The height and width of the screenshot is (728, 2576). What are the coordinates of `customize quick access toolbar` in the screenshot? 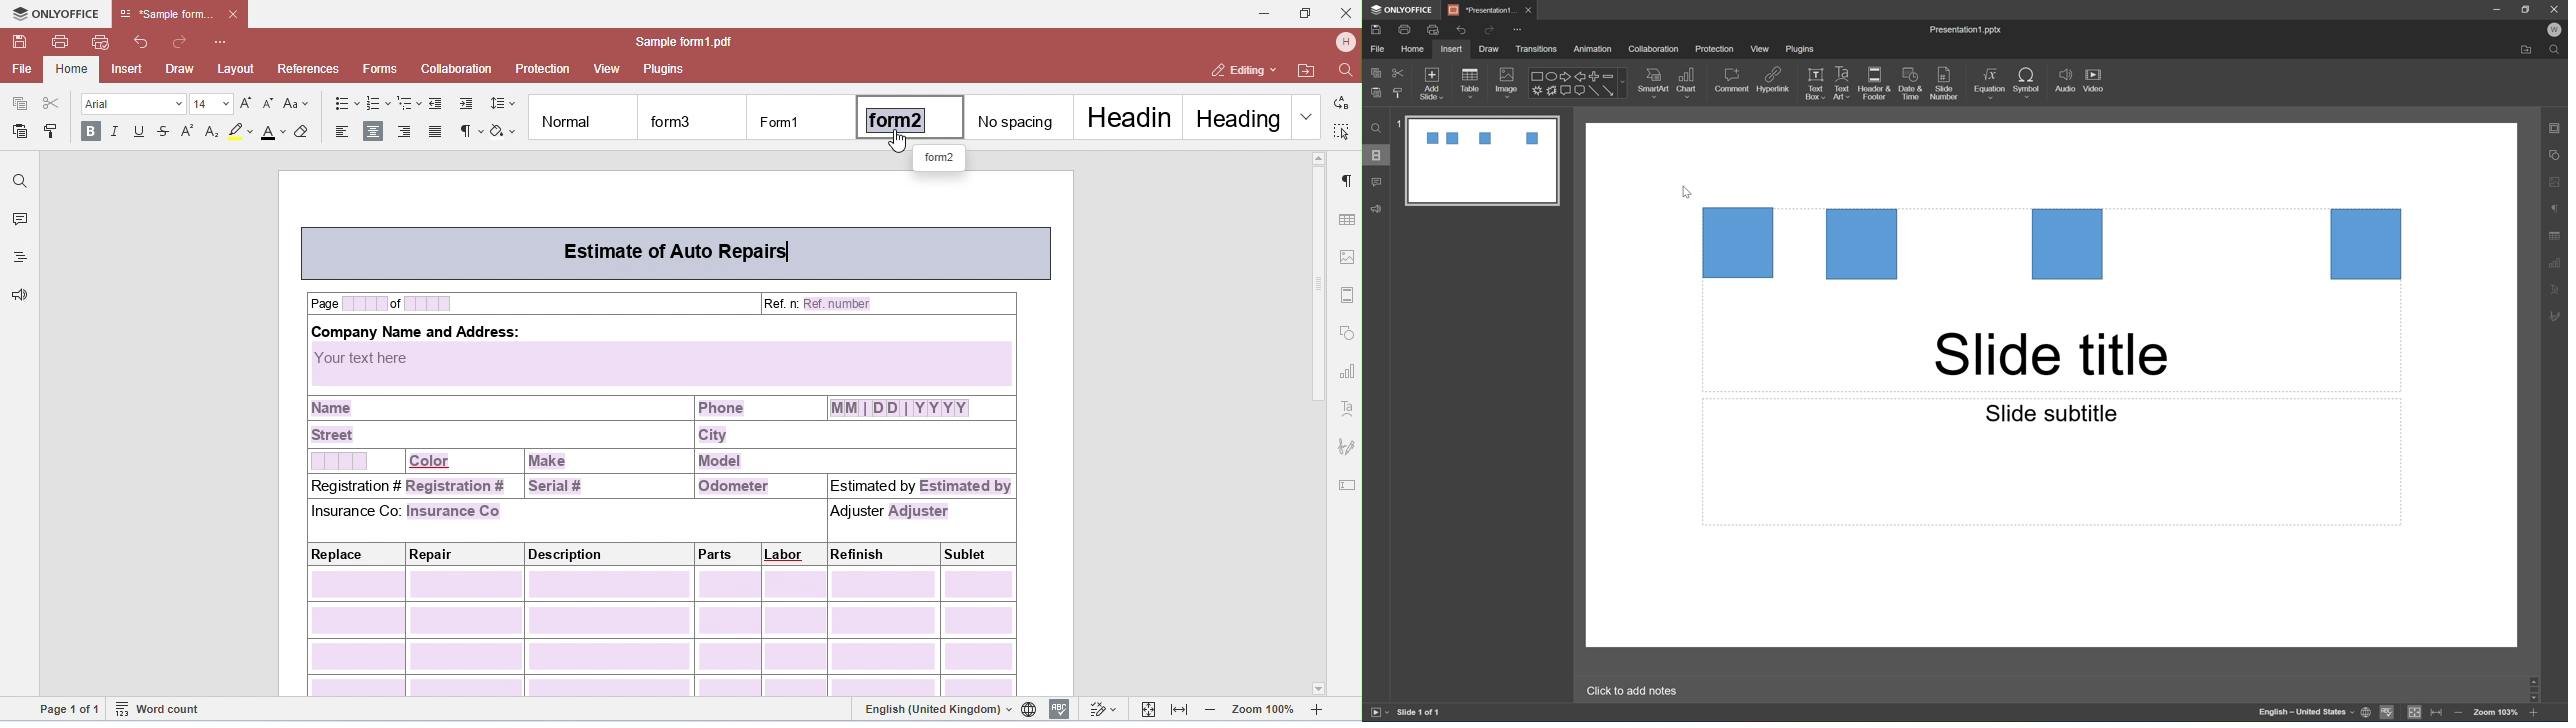 It's located at (1518, 29).